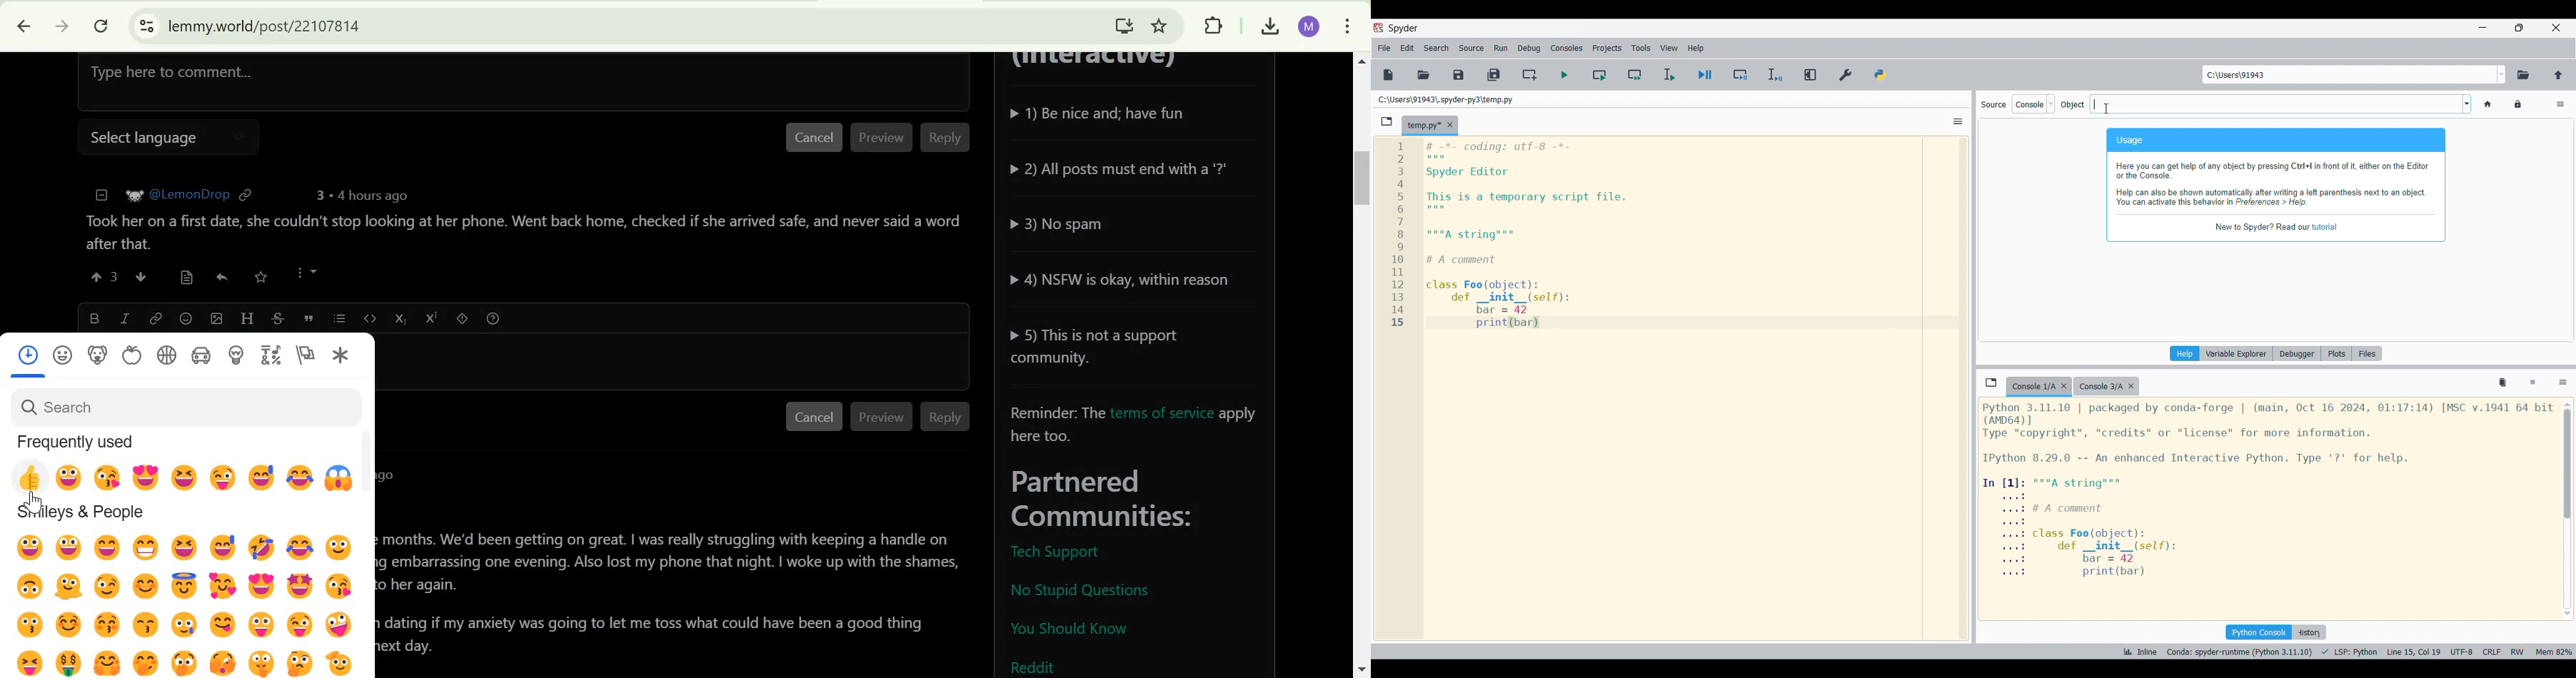  What do you see at coordinates (1472, 46) in the screenshot?
I see `Source menu` at bounding box center [1472, 46].